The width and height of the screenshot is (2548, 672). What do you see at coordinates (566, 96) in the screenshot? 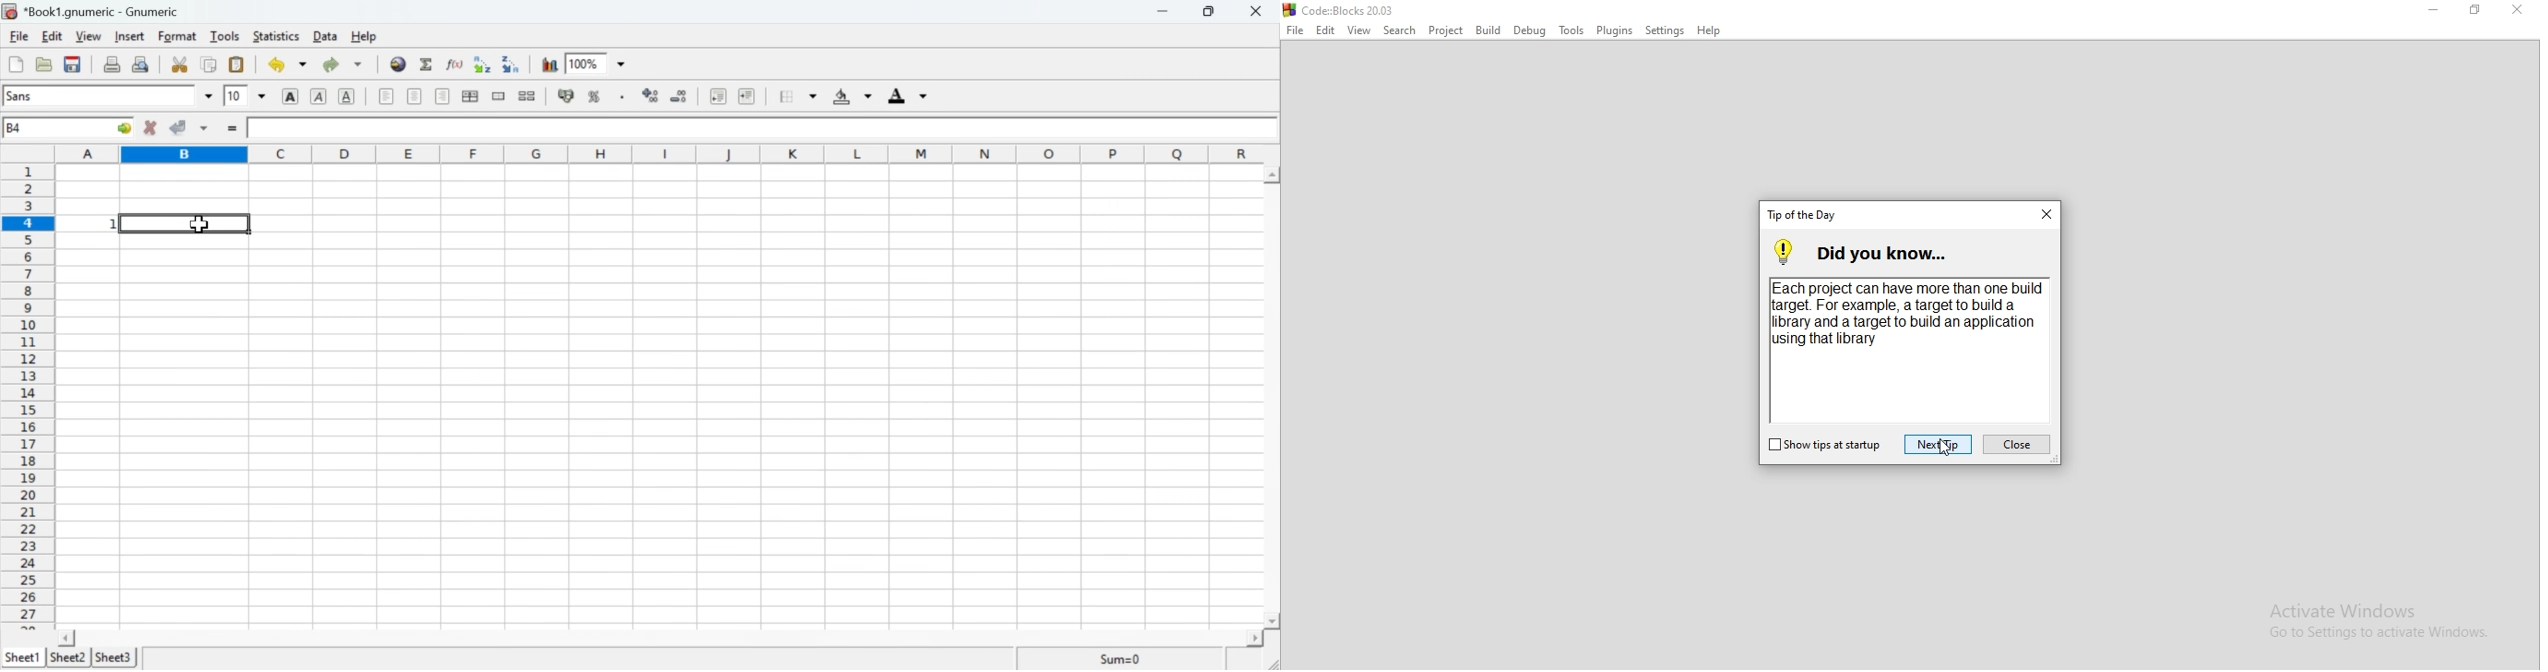
I see `Format the selection as accounting` at bounding box center [566, 96].